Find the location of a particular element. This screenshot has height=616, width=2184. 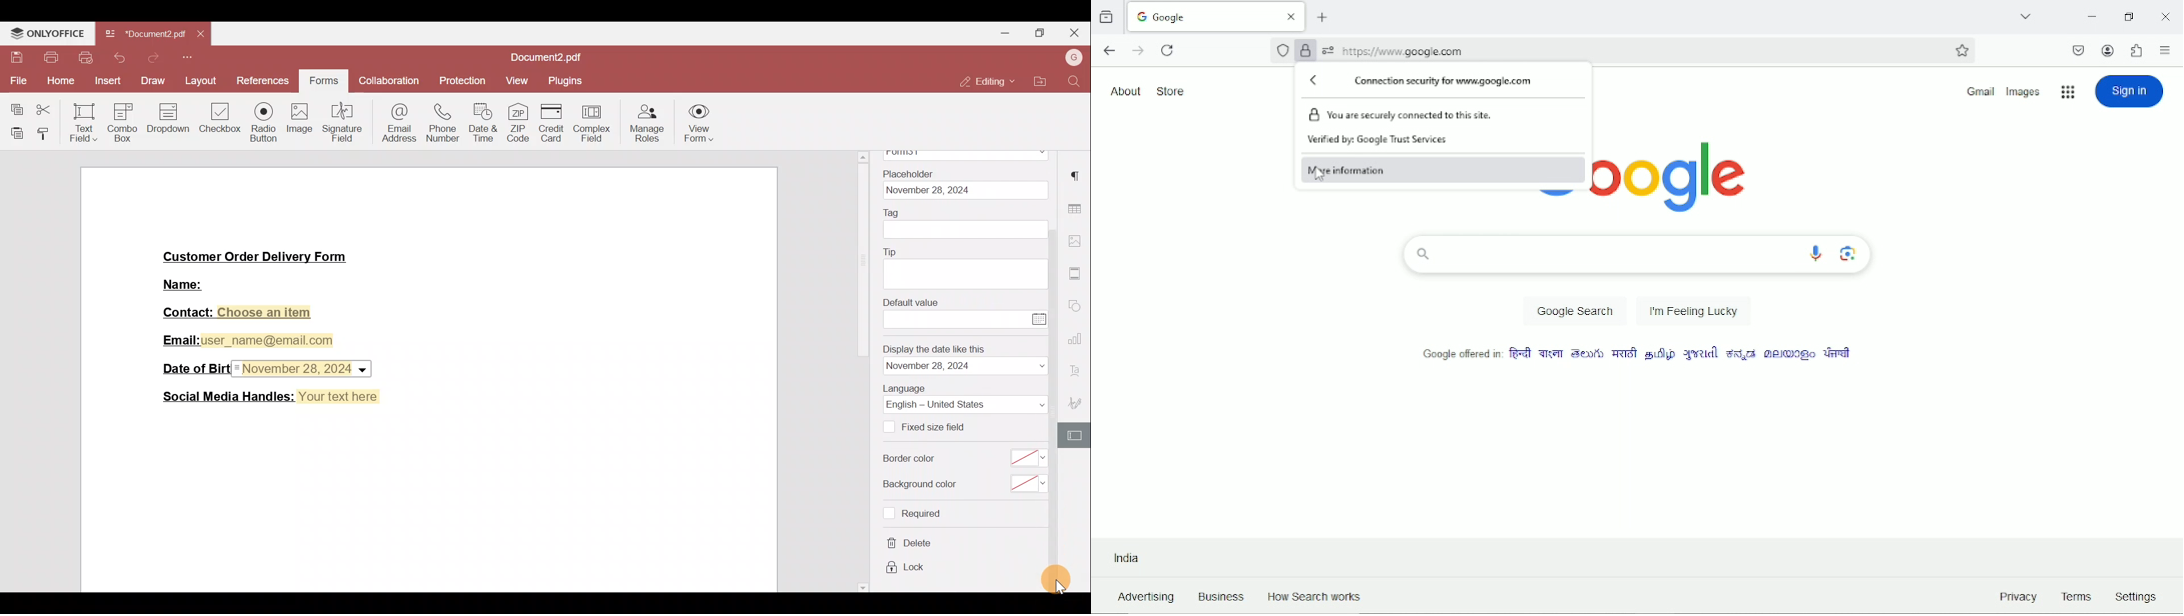

select border color is located at coordinates (1030, 458).